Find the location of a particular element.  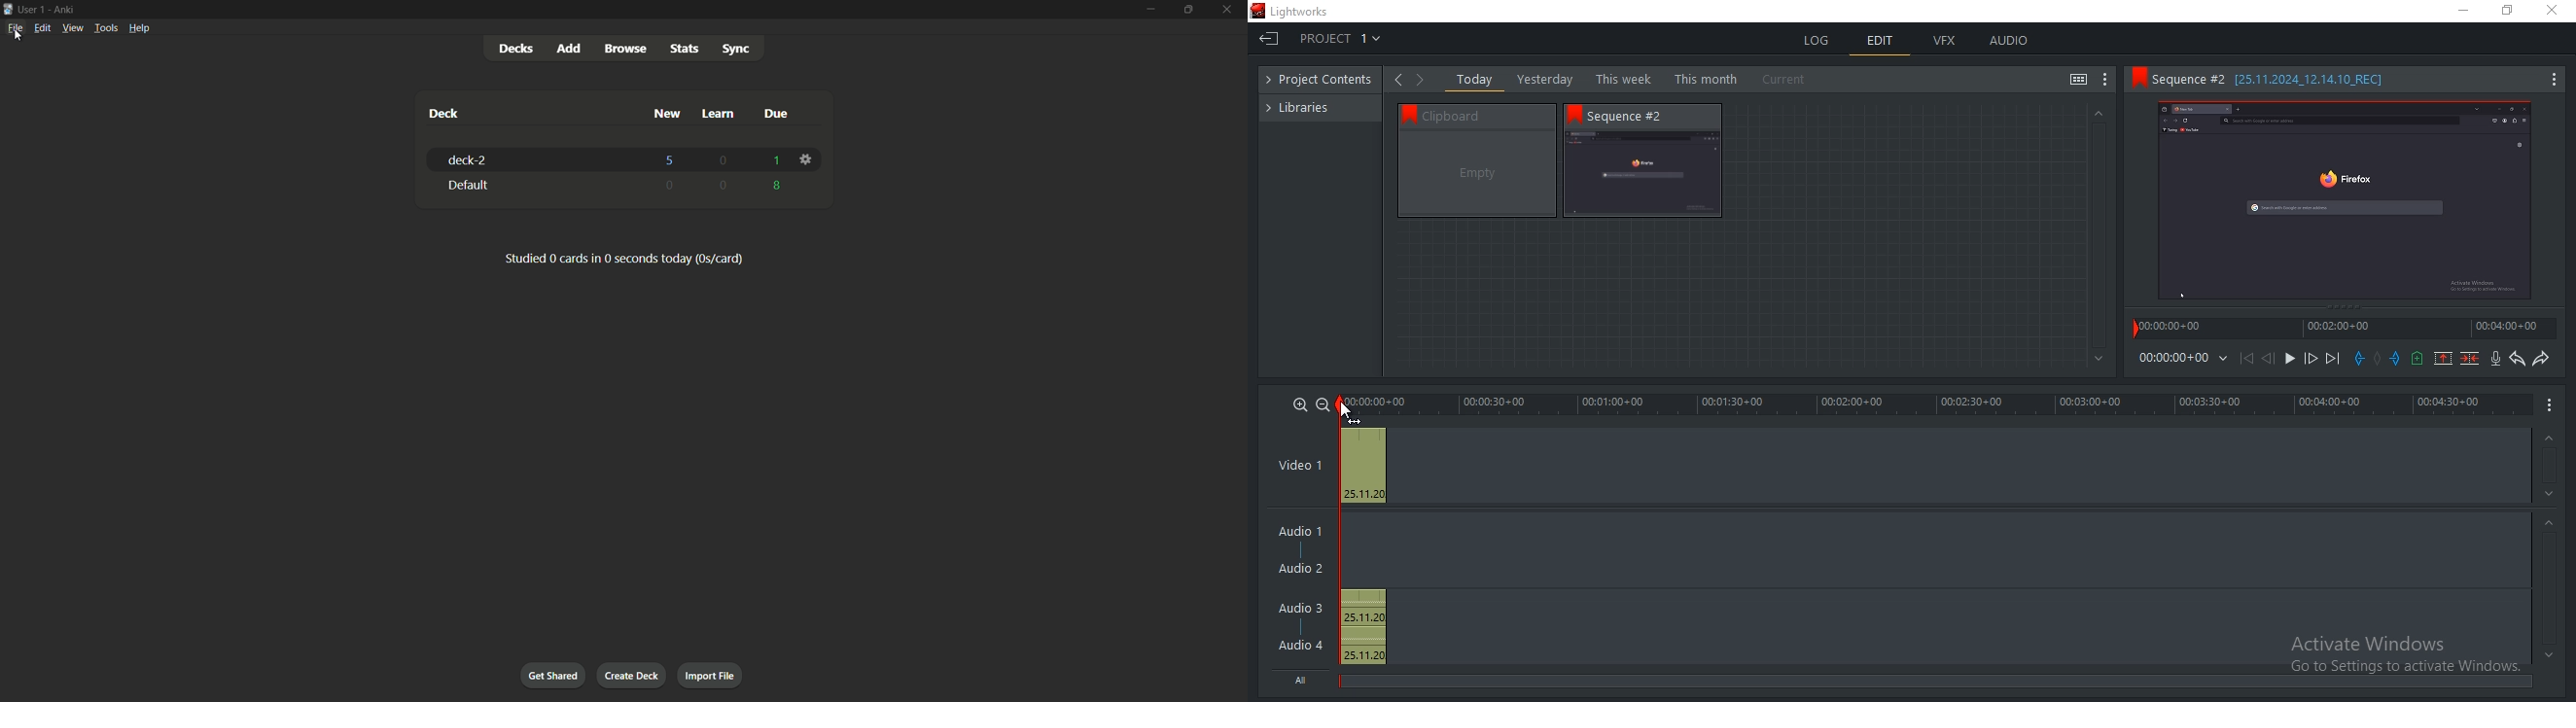

Nudge one frame back is located at coordinates (2272, 361).